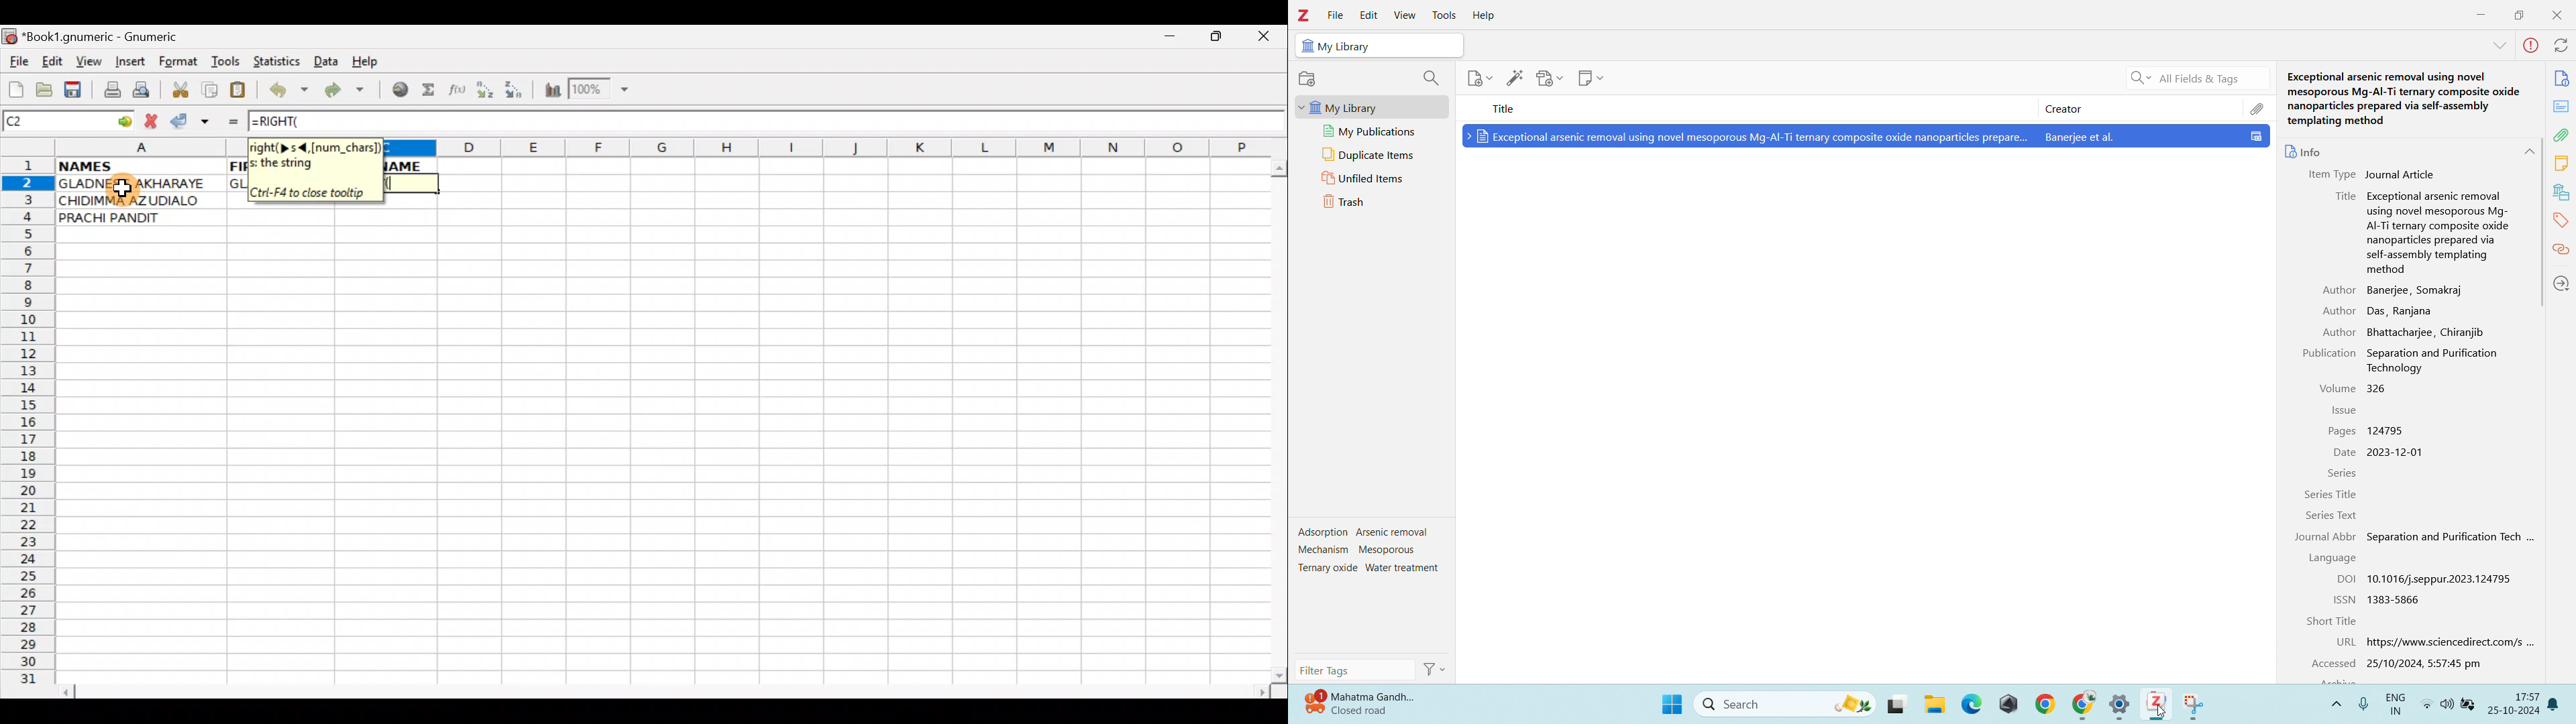  What do you see at coordinates (1372, 202) in the screenshot?
I see `trash` at bounding box center [1372, 202].